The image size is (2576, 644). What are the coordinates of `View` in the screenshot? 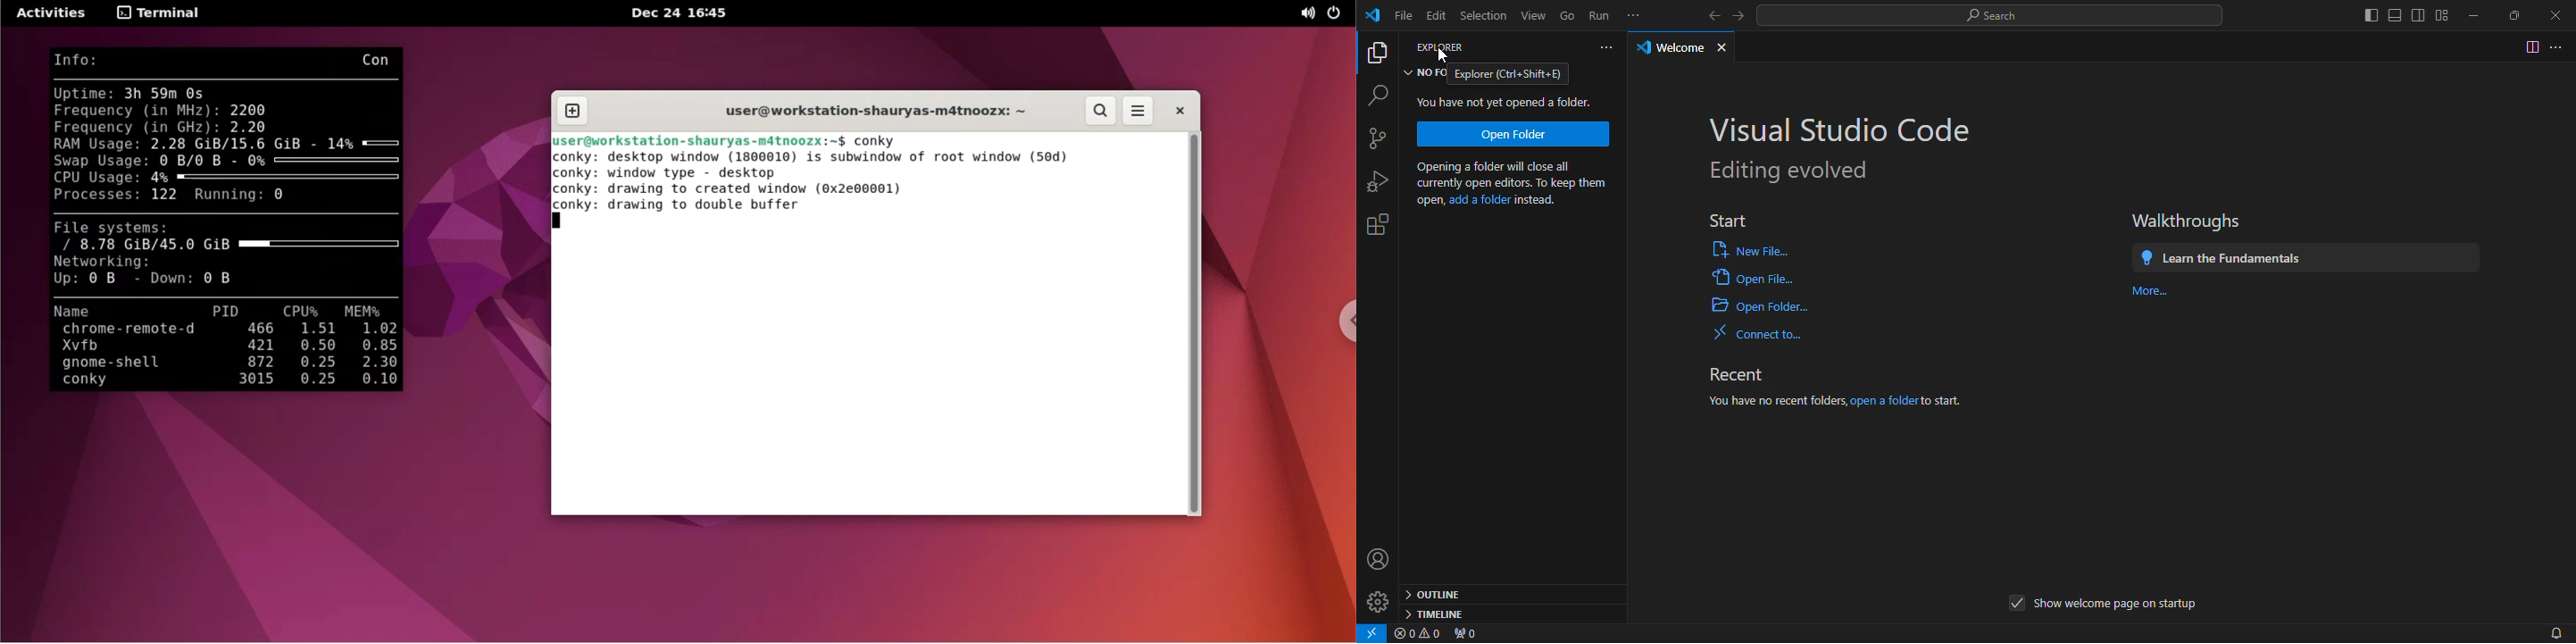 It's located at (1537, 13).